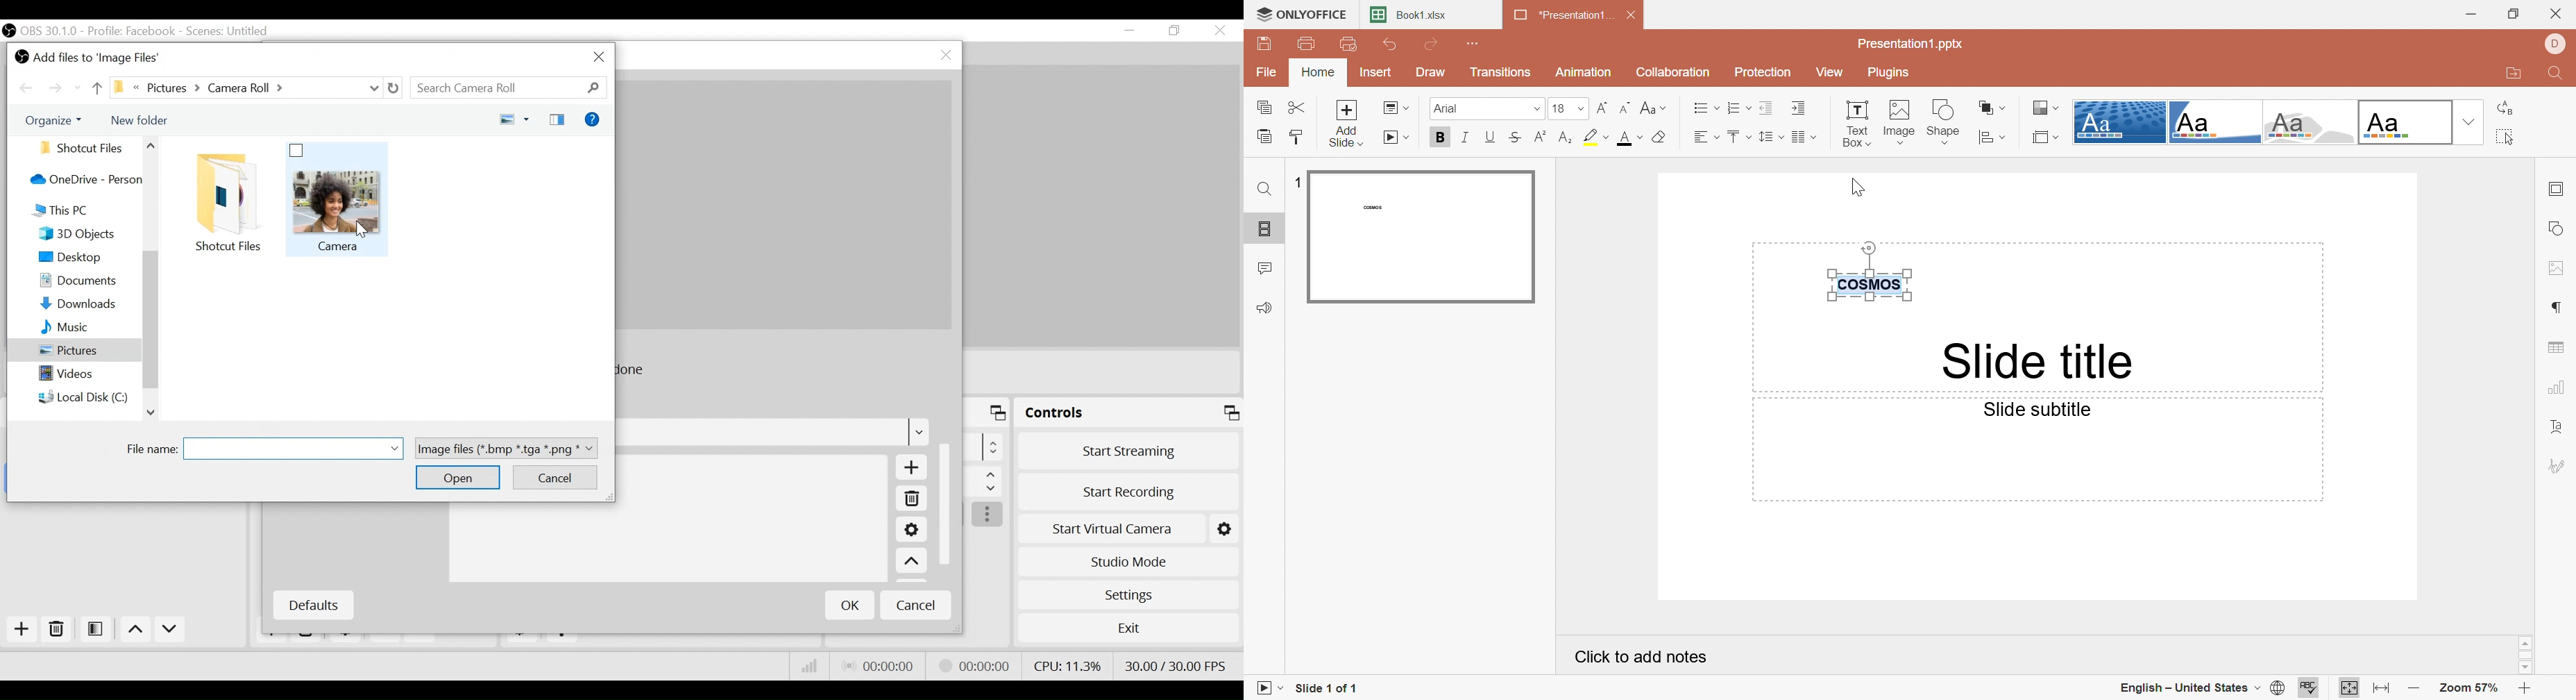 This screenshot has width=2576, height=700. What do you see at coordinates (137, 631) in the screenshot?
I see `Move up` at bounding box center [137, 631].